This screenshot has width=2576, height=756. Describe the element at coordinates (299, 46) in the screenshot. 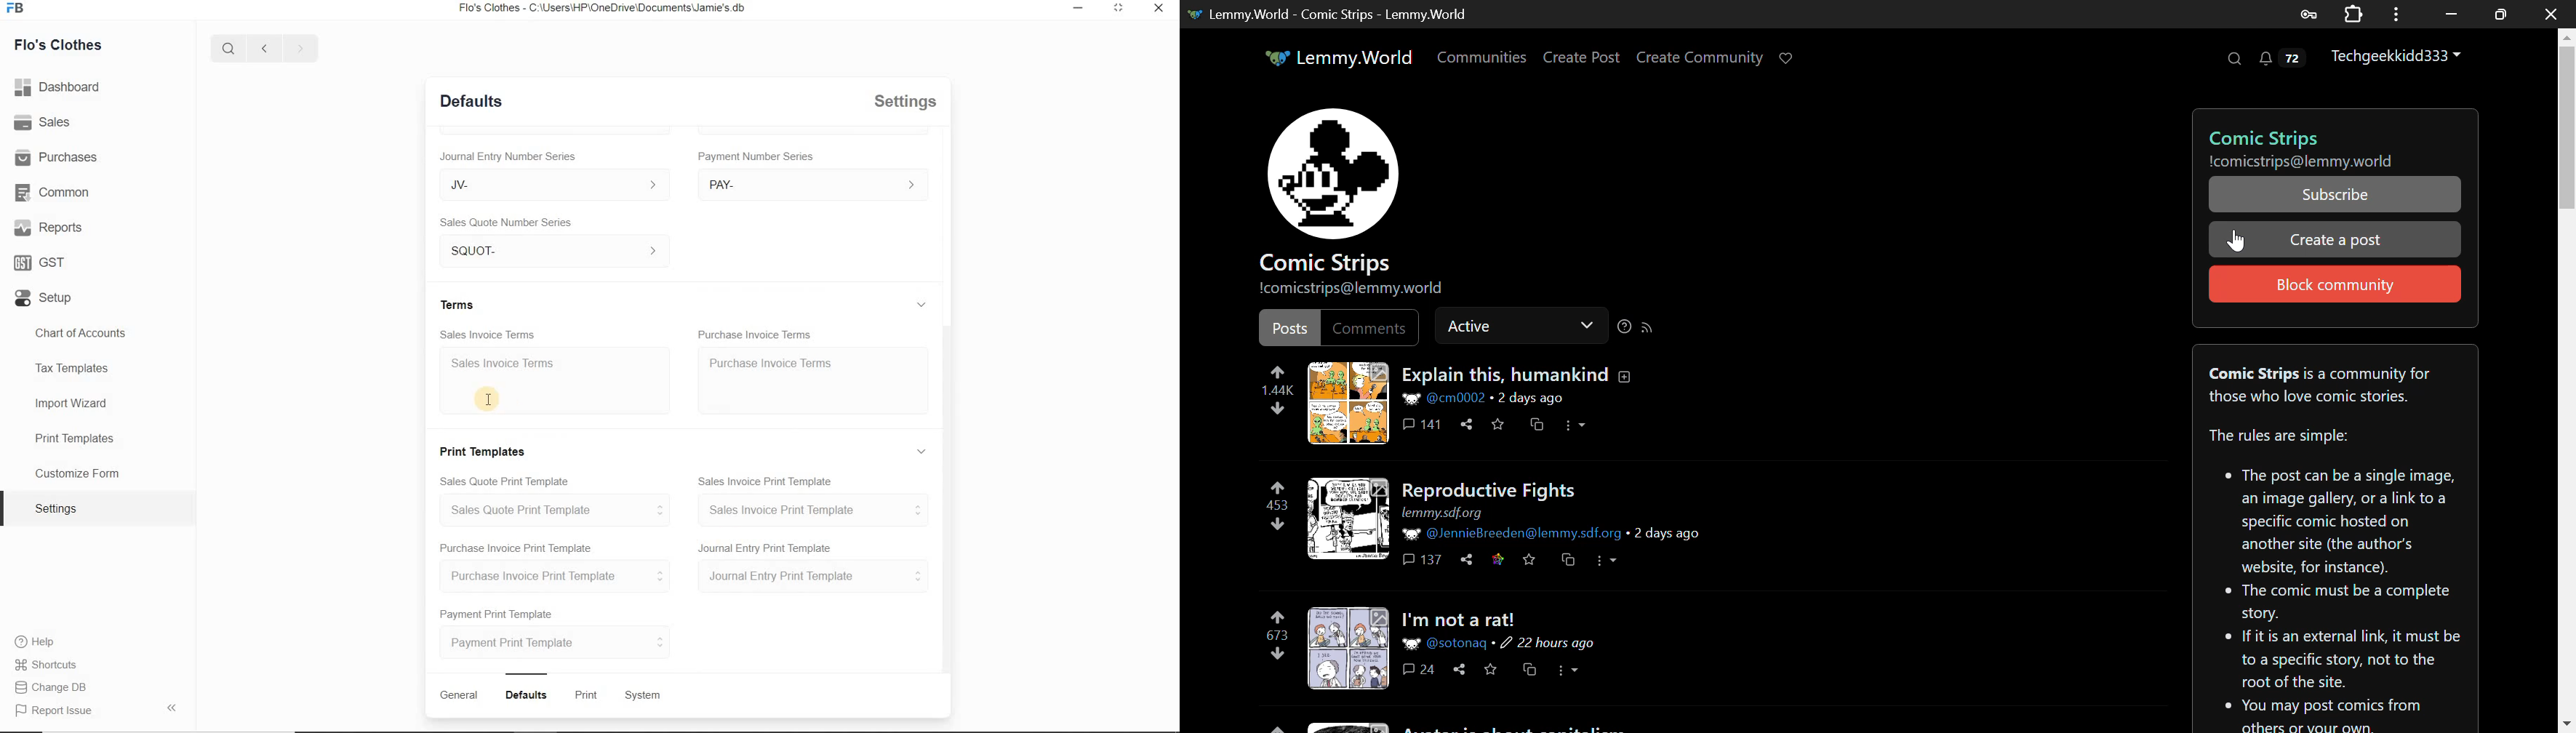

I see `Forward` at that location.